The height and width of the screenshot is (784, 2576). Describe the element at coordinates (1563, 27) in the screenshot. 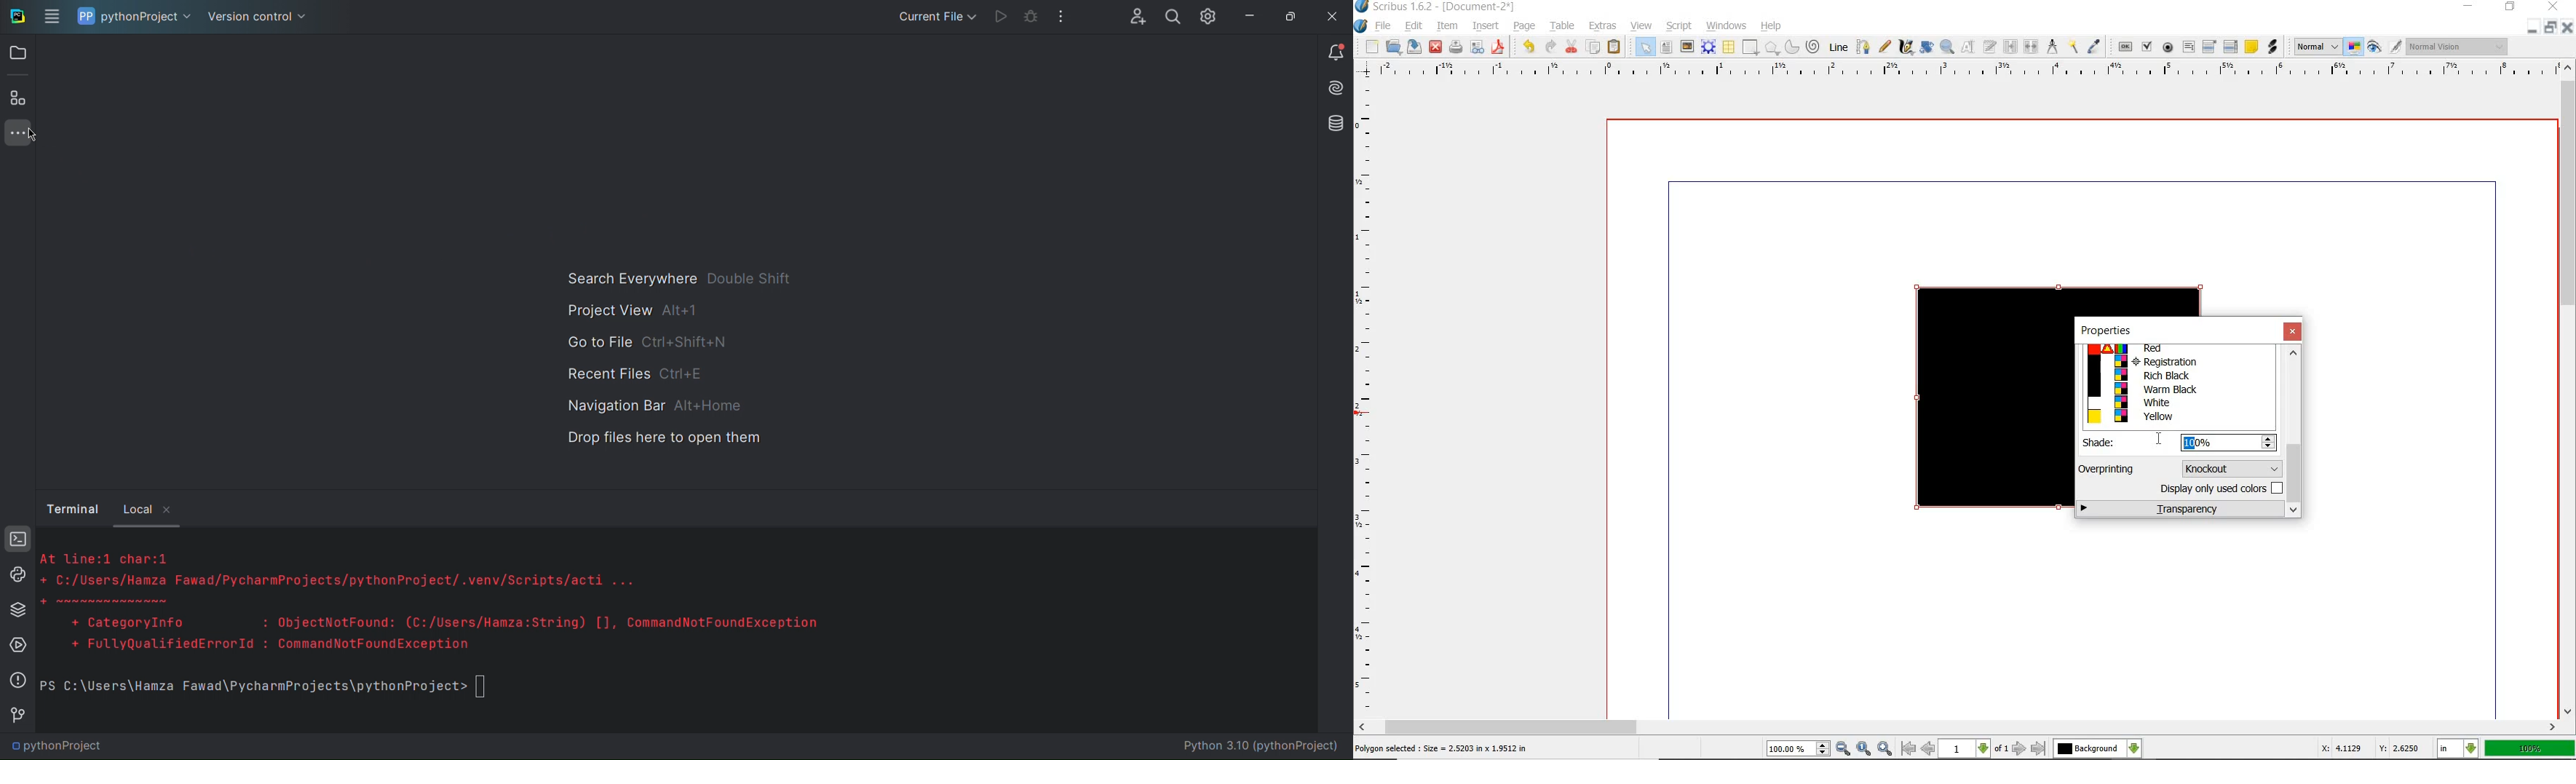

I see `table` at that location.